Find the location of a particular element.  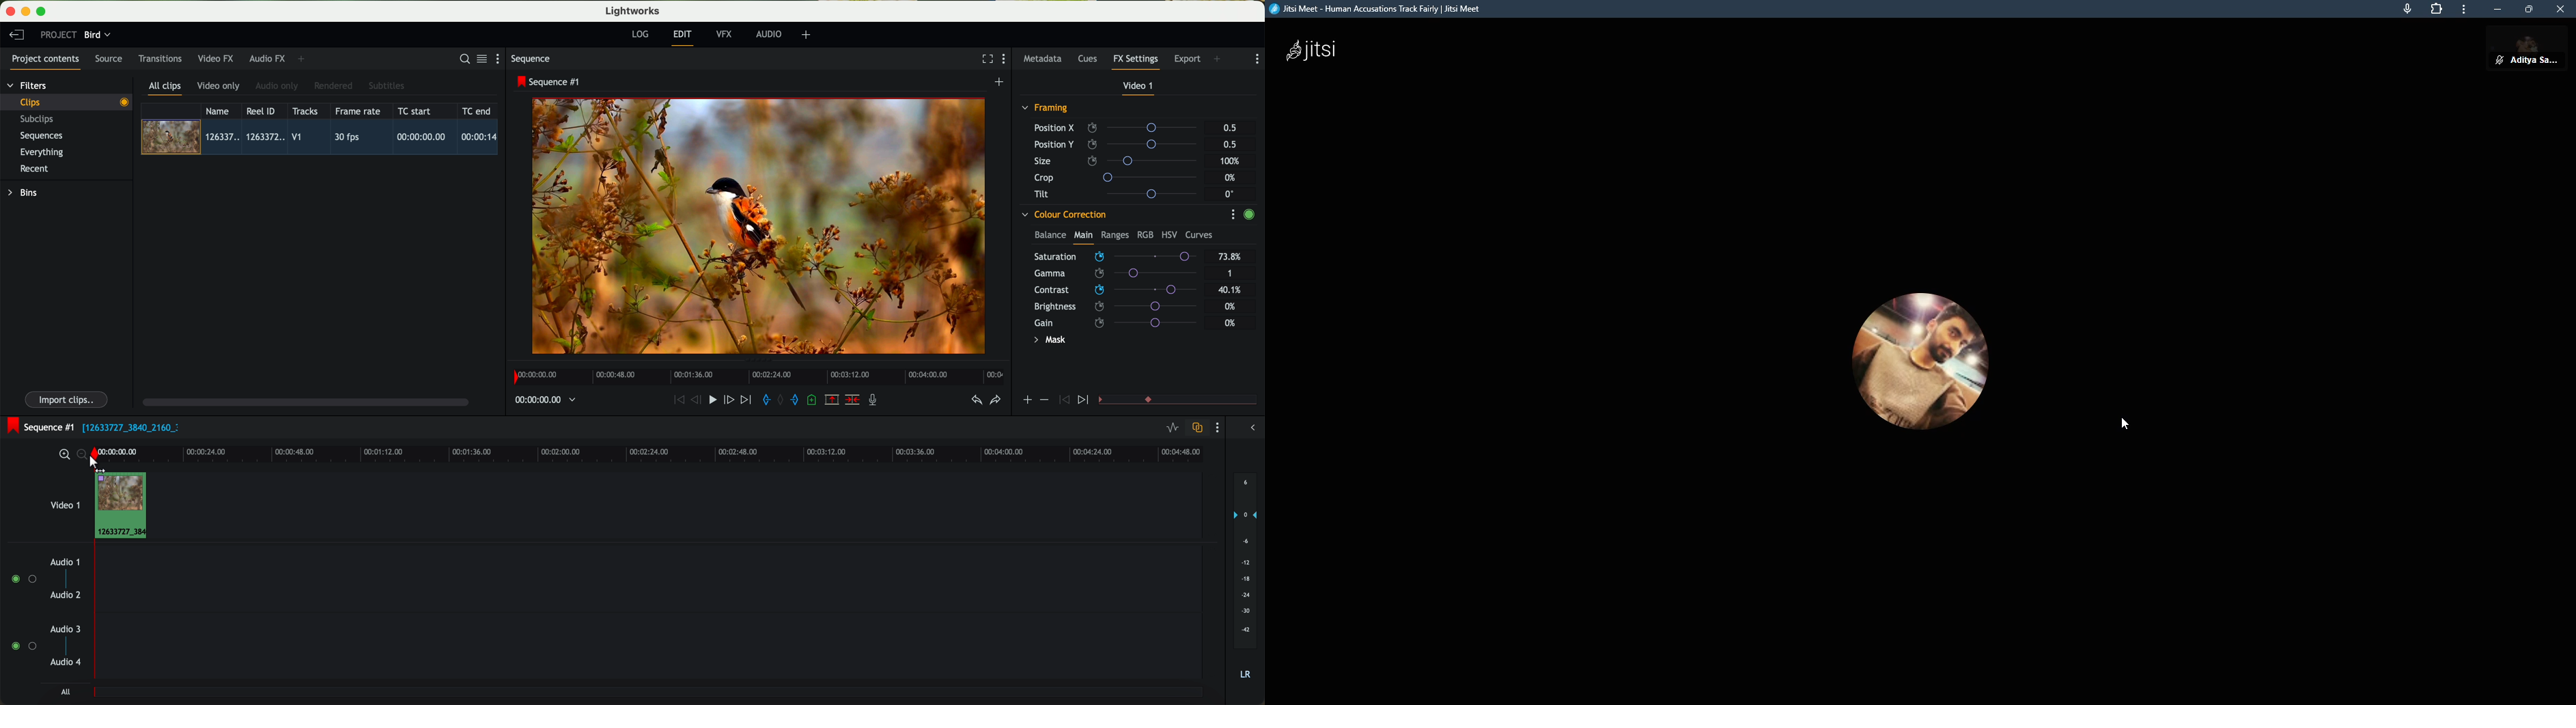

add 'out' mark is located at coordinates (799, 399).